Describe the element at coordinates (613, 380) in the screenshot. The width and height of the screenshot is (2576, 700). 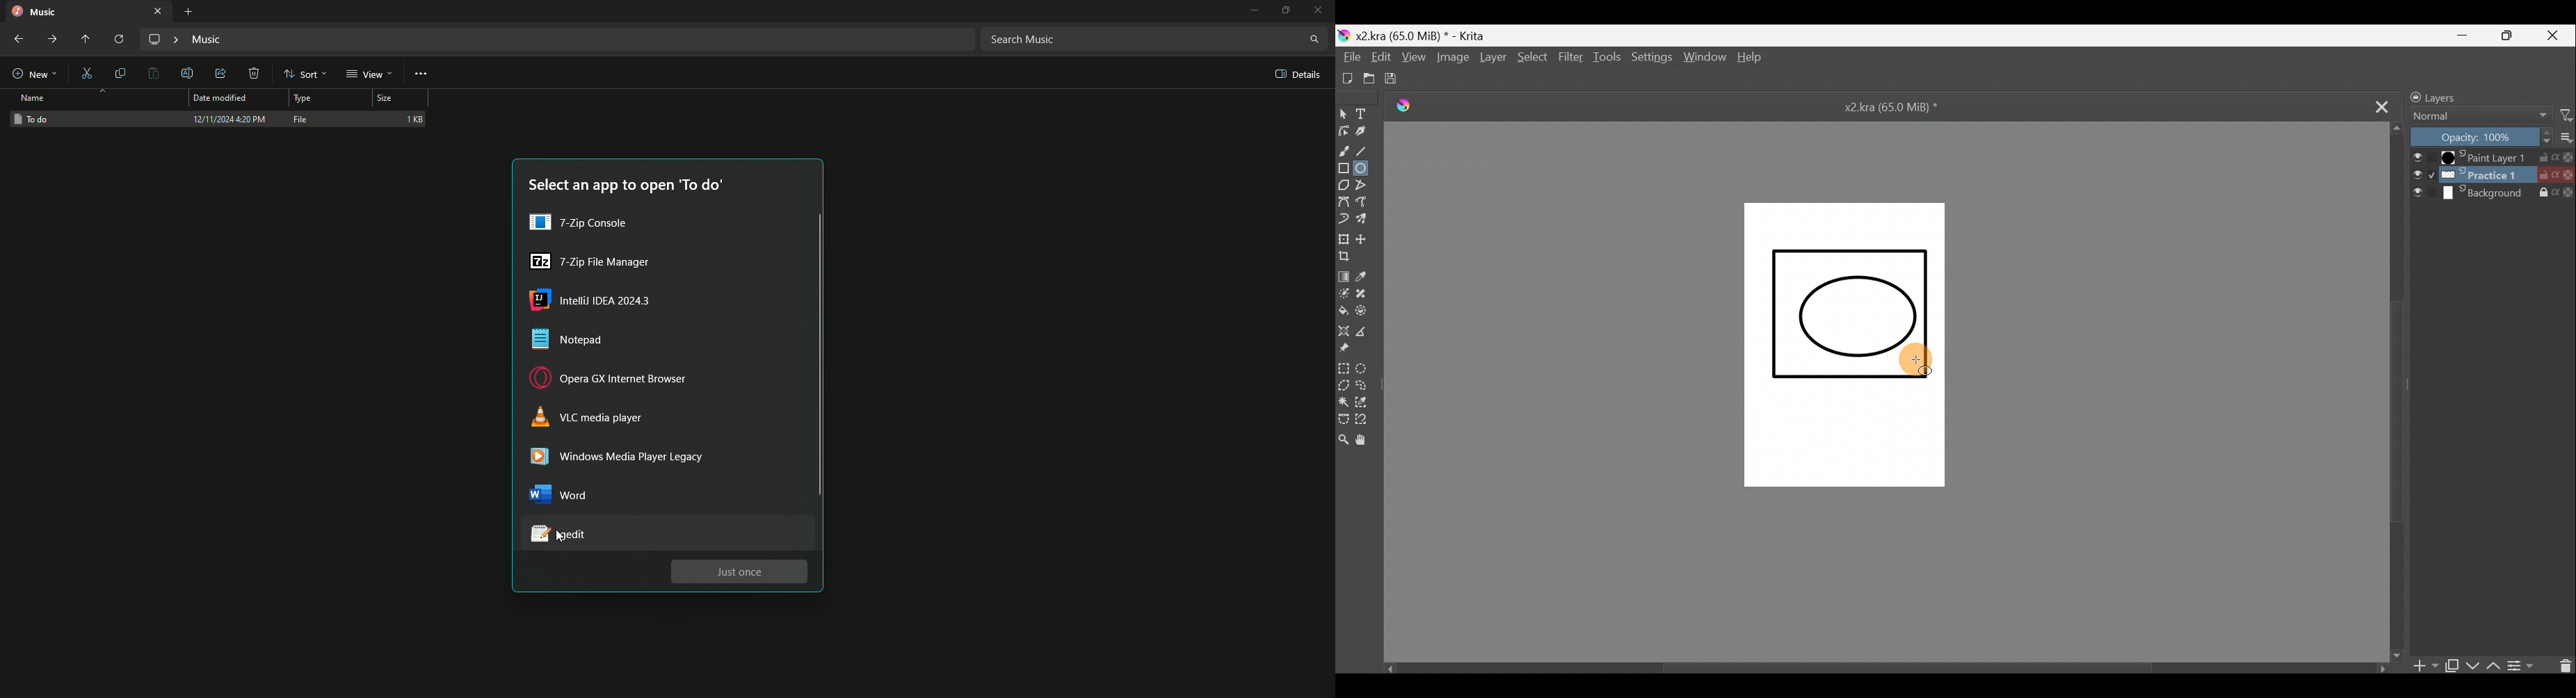
I see `Opera` at that location.